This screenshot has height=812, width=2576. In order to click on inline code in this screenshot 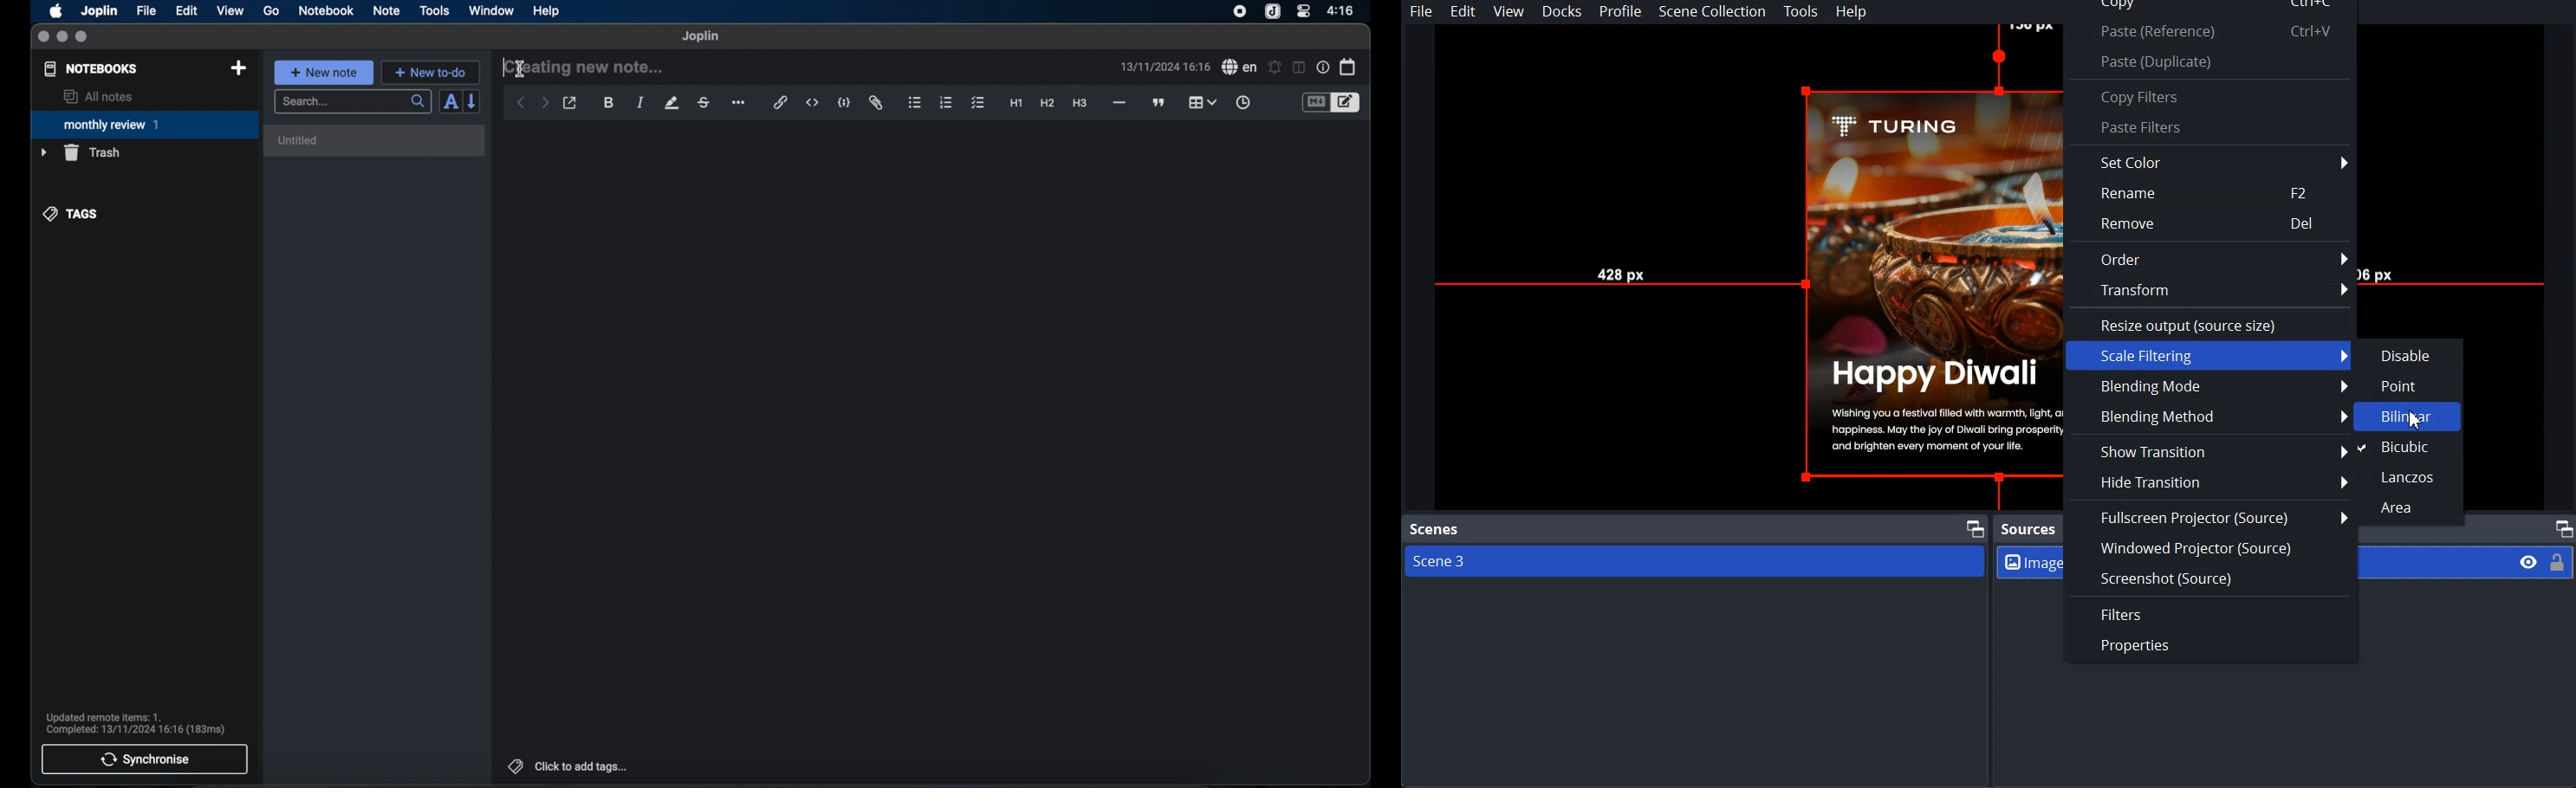, I will do `click(813, 103)`.